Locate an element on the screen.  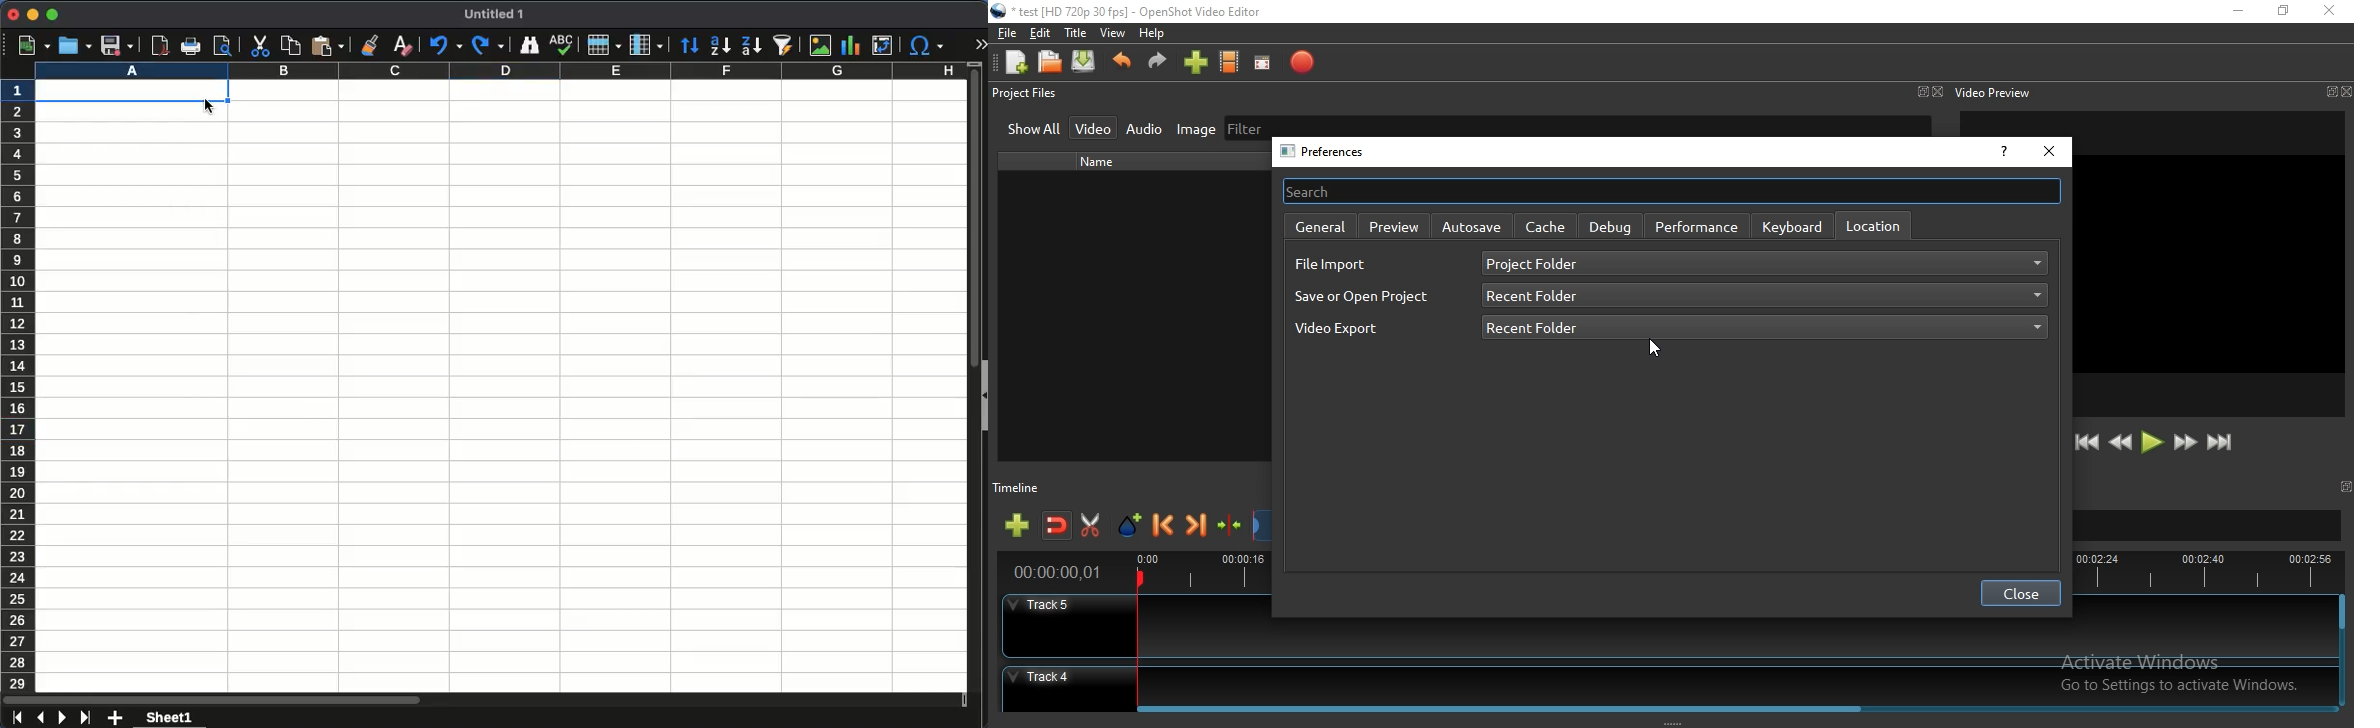
search is located at coordinates (1671, 190).